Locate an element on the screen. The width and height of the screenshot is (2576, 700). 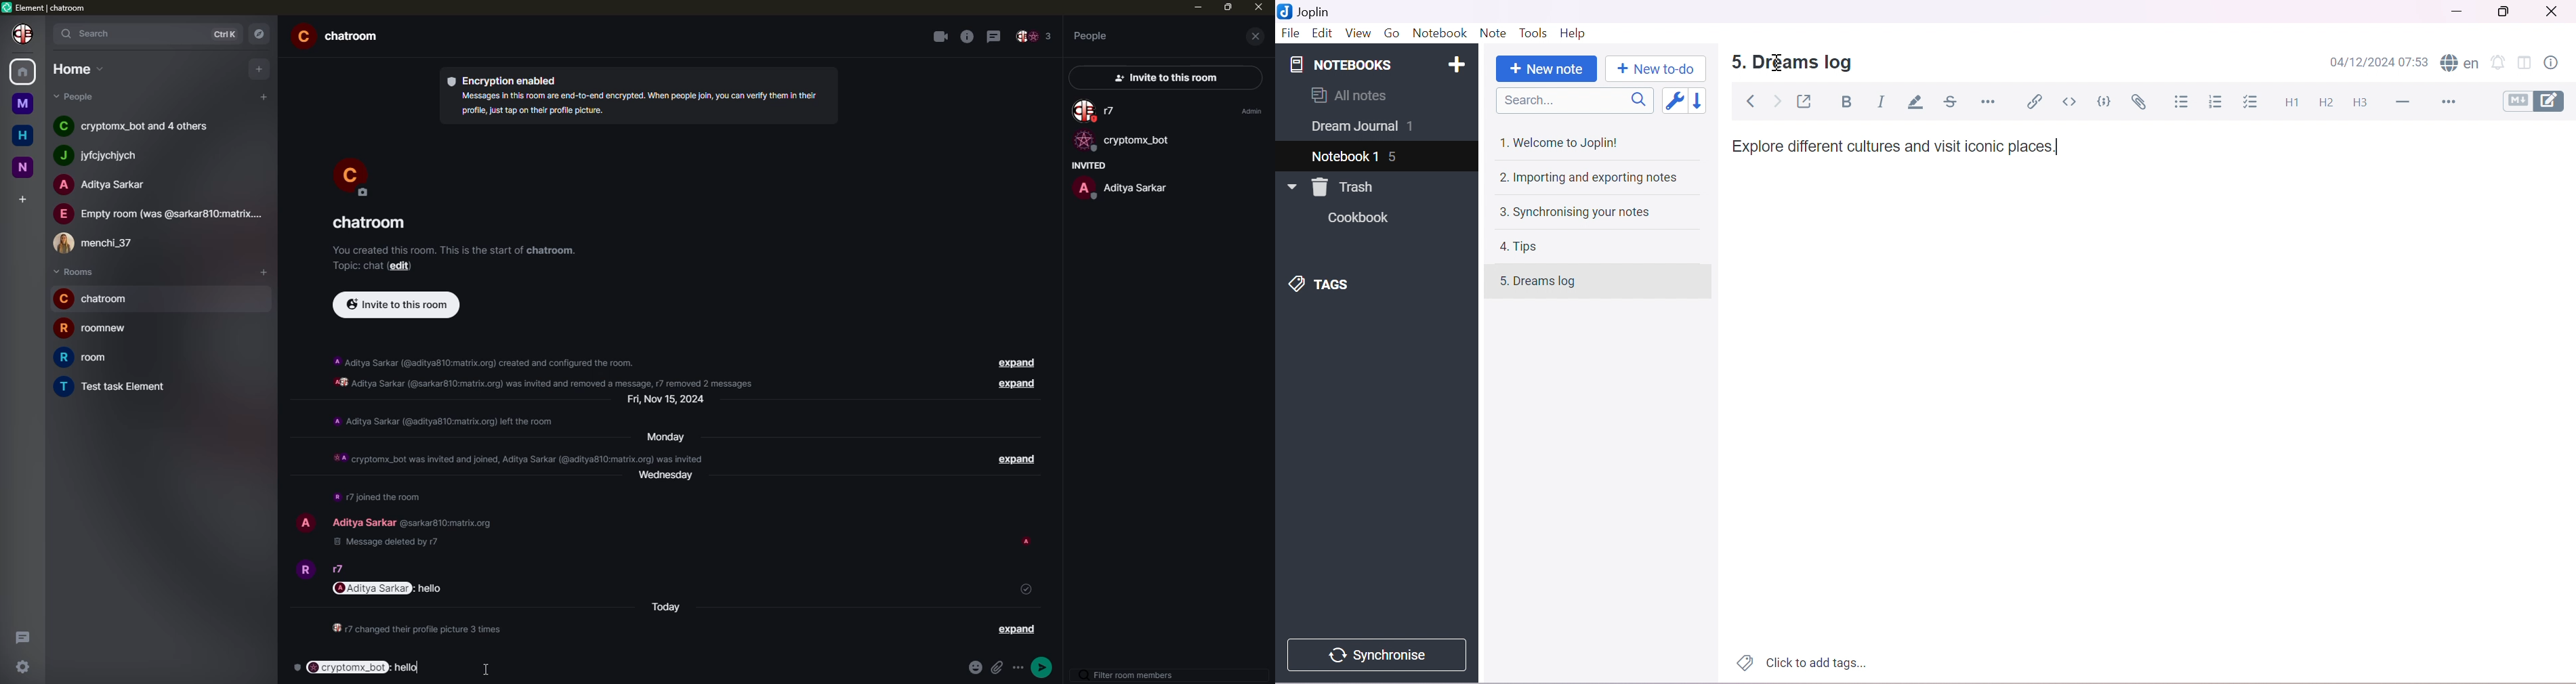
day is located at coordinates (671, 481).